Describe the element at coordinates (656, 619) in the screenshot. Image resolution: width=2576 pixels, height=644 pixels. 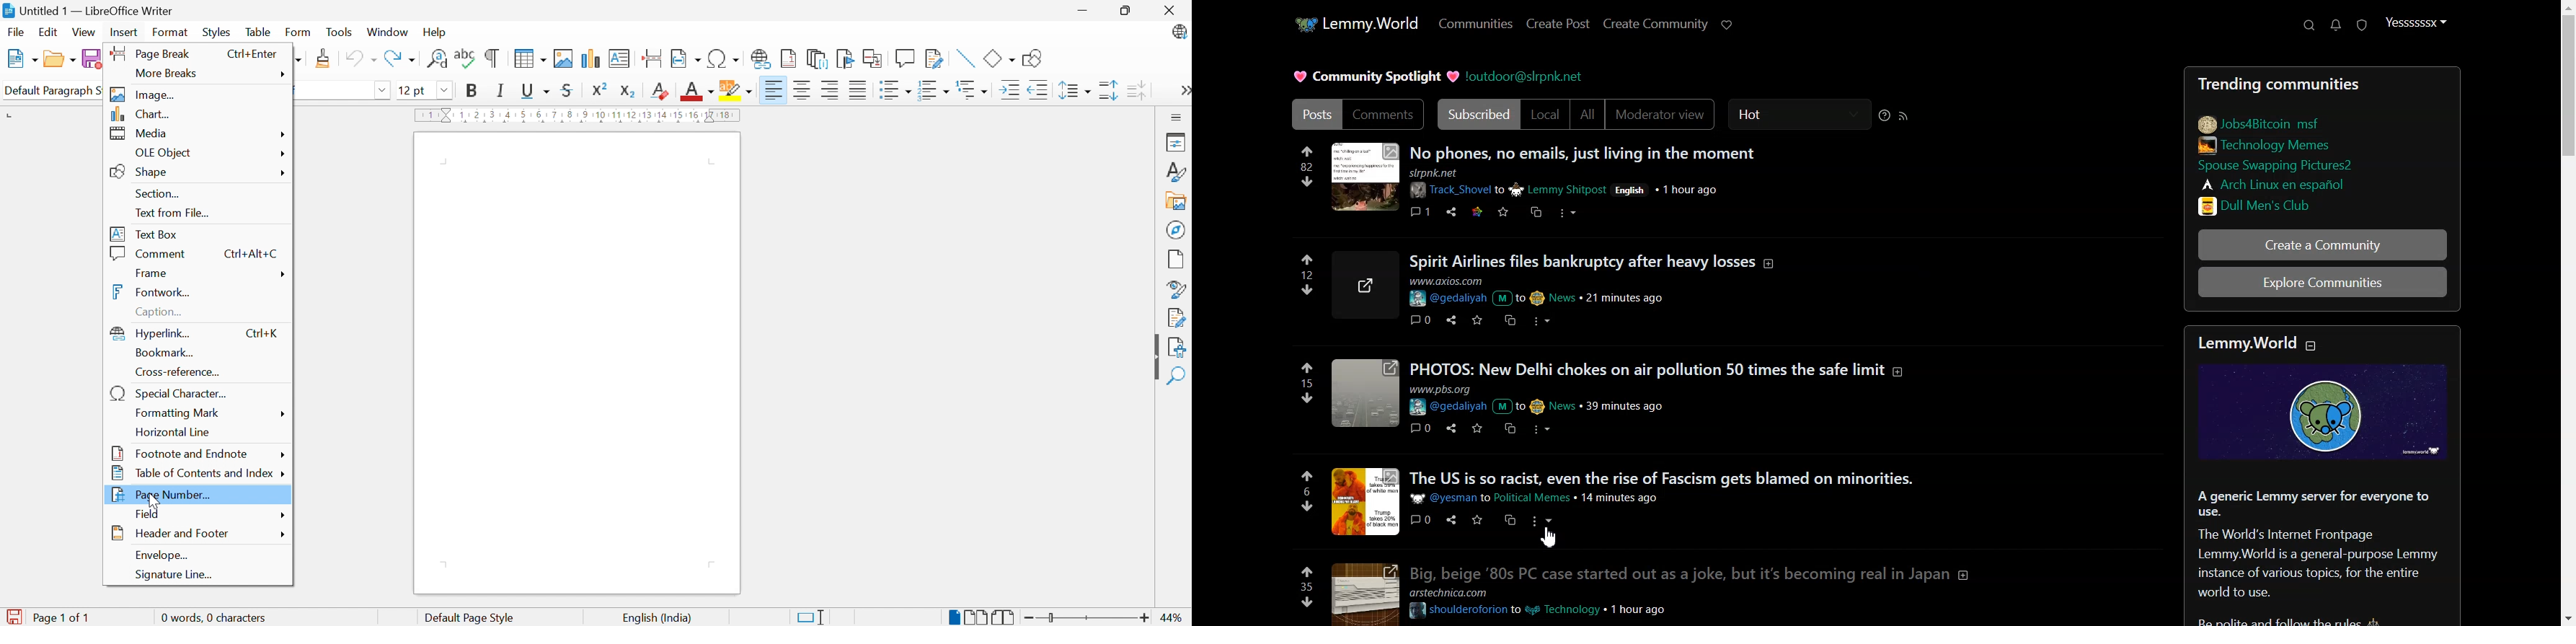
I see `English (India)` at that location.